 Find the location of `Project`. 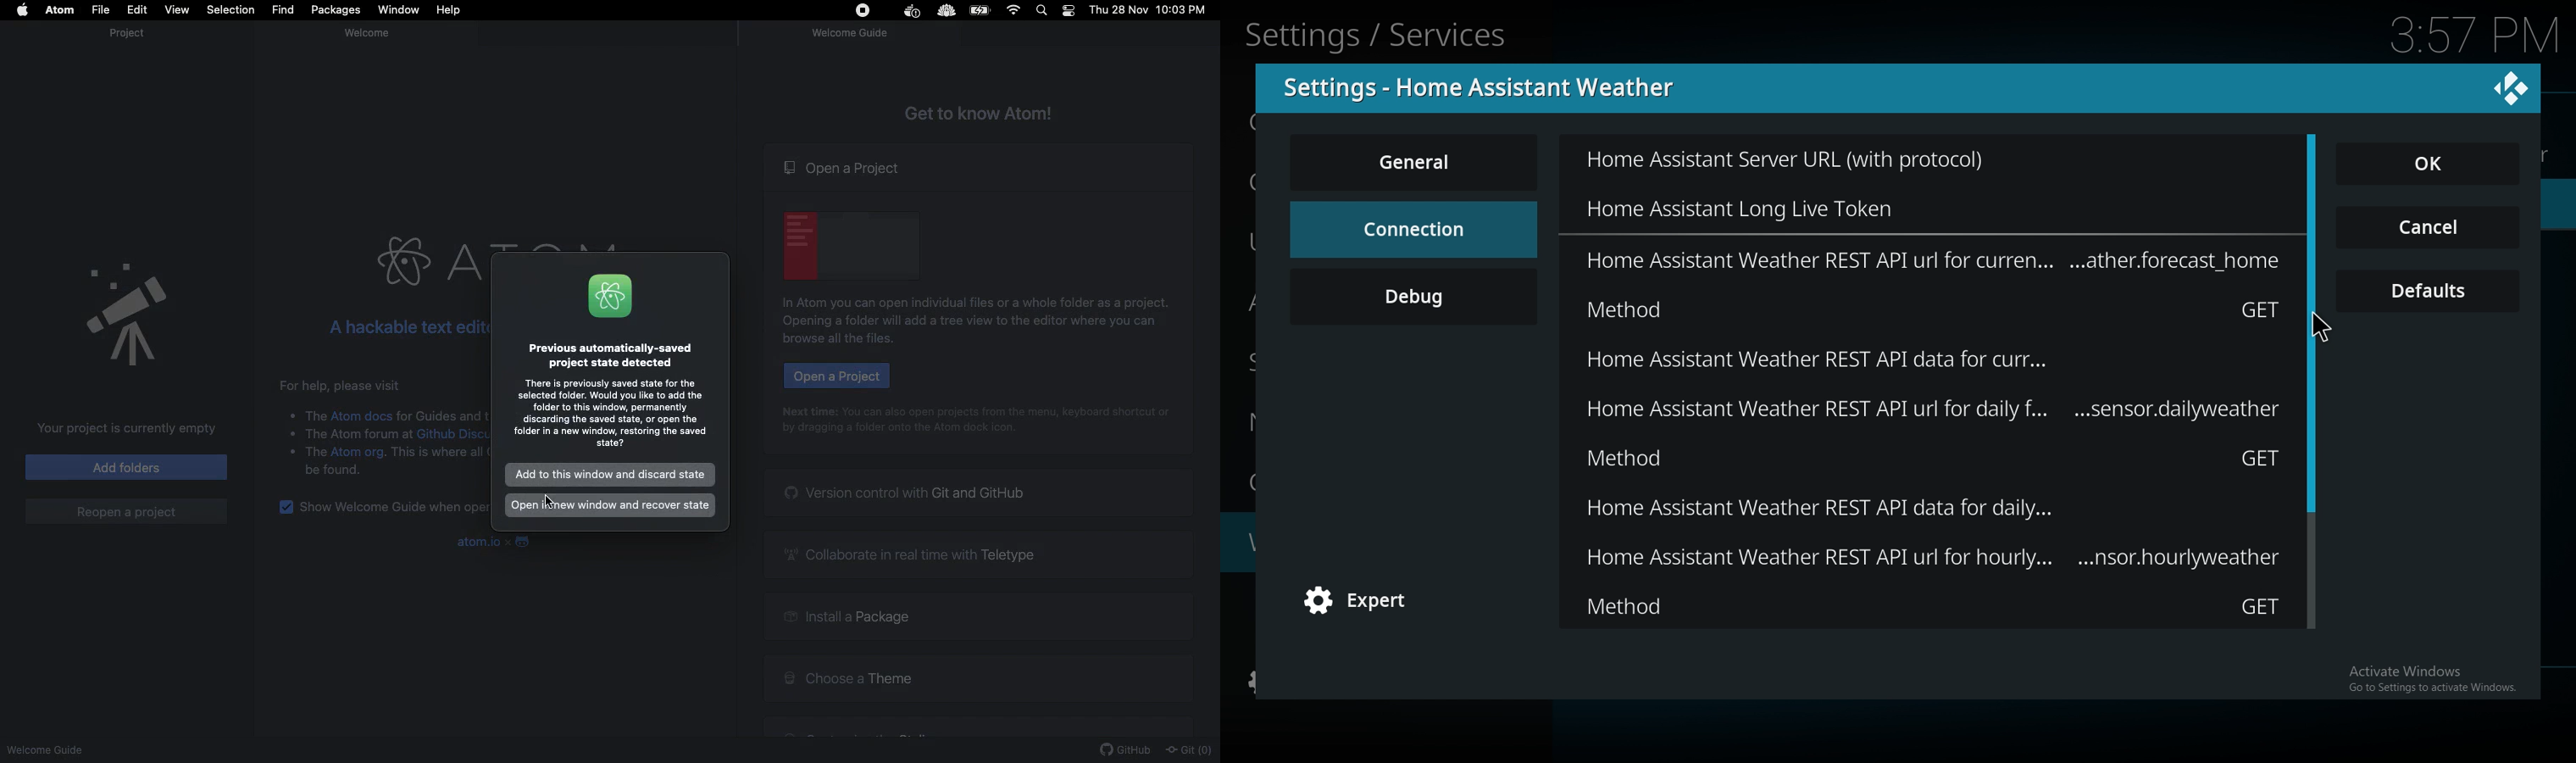

Project is located at coordinates (123, 34).